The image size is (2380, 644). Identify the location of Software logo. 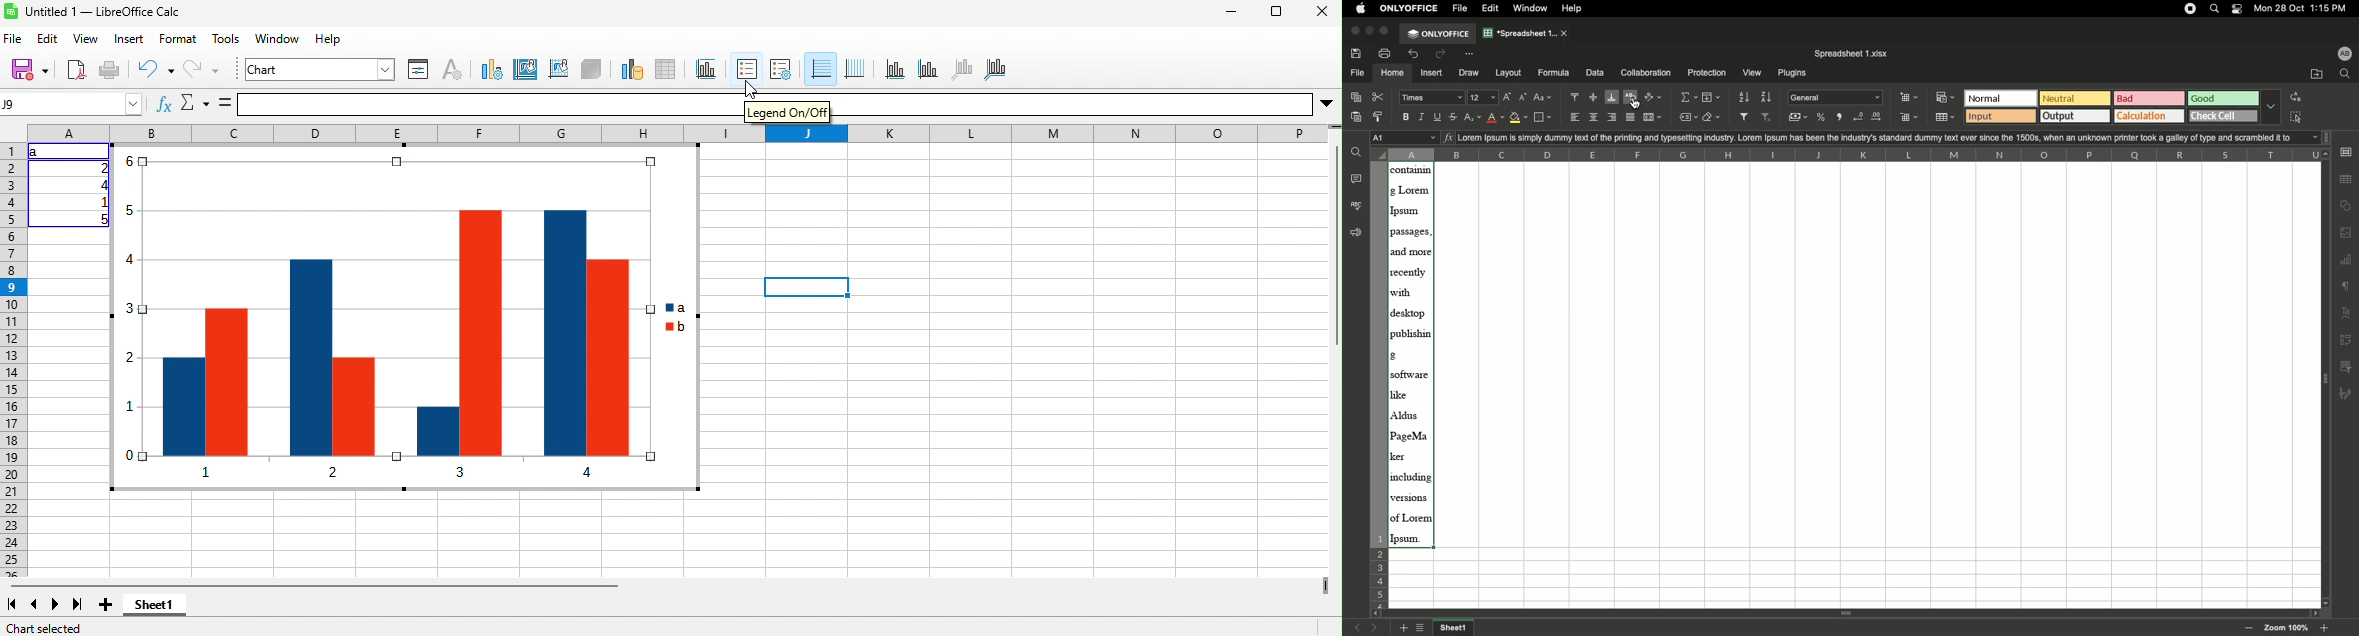
(11, 11).